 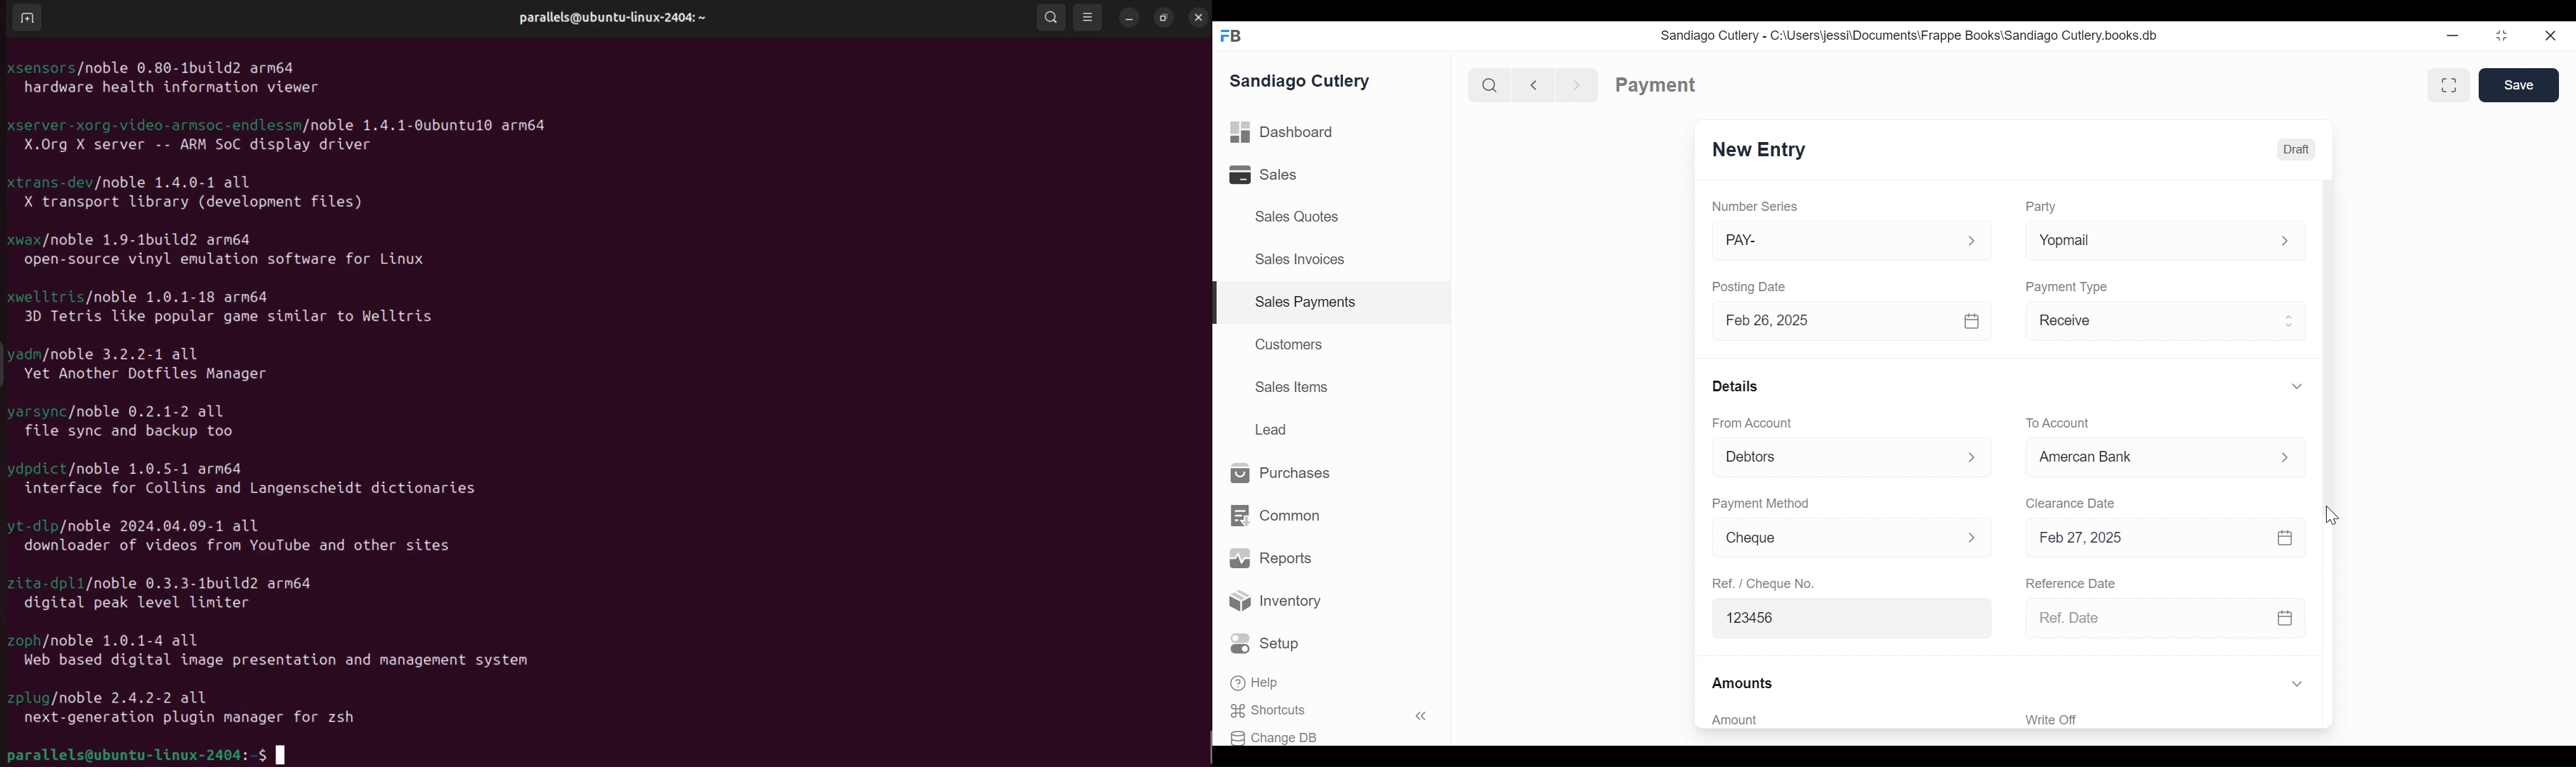 I want to click on Save, so click(x=2519, y=85).